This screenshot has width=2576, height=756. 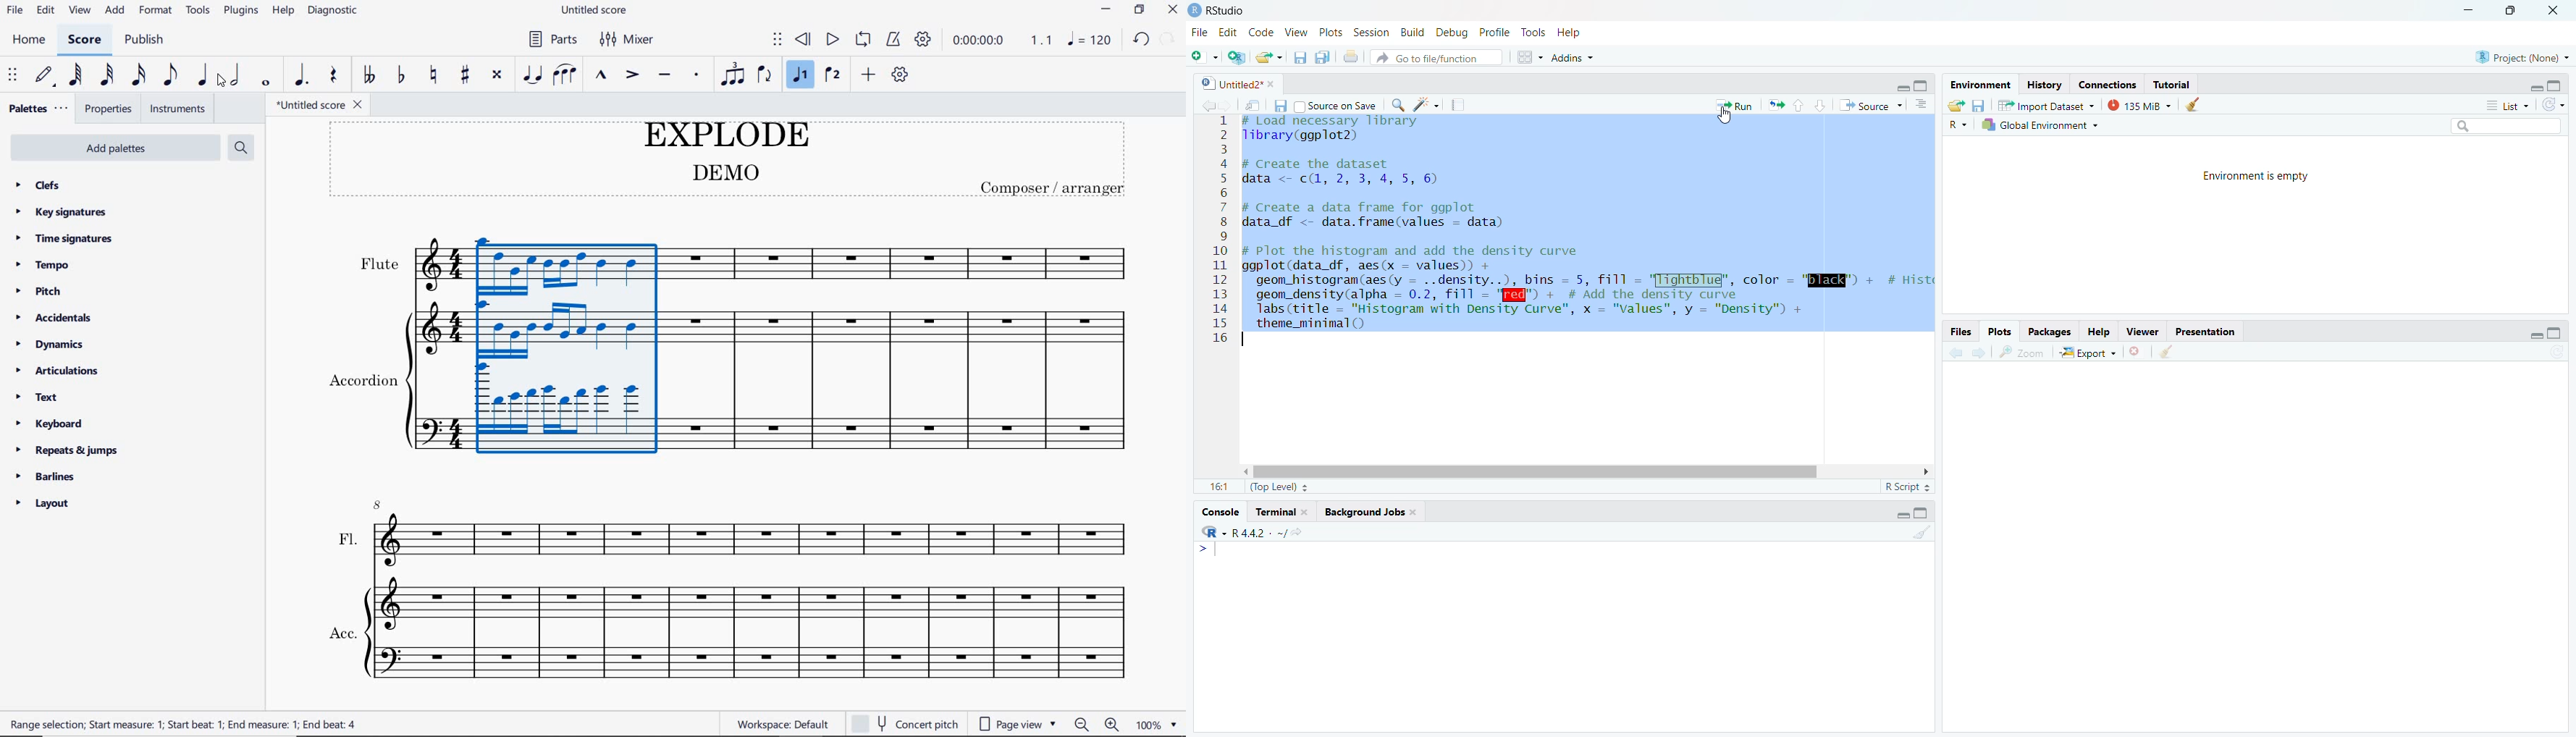 What do you see at coordinates (1906, 485) in the screenshot?
I see `RScript` at bounding box center [1906, 485].